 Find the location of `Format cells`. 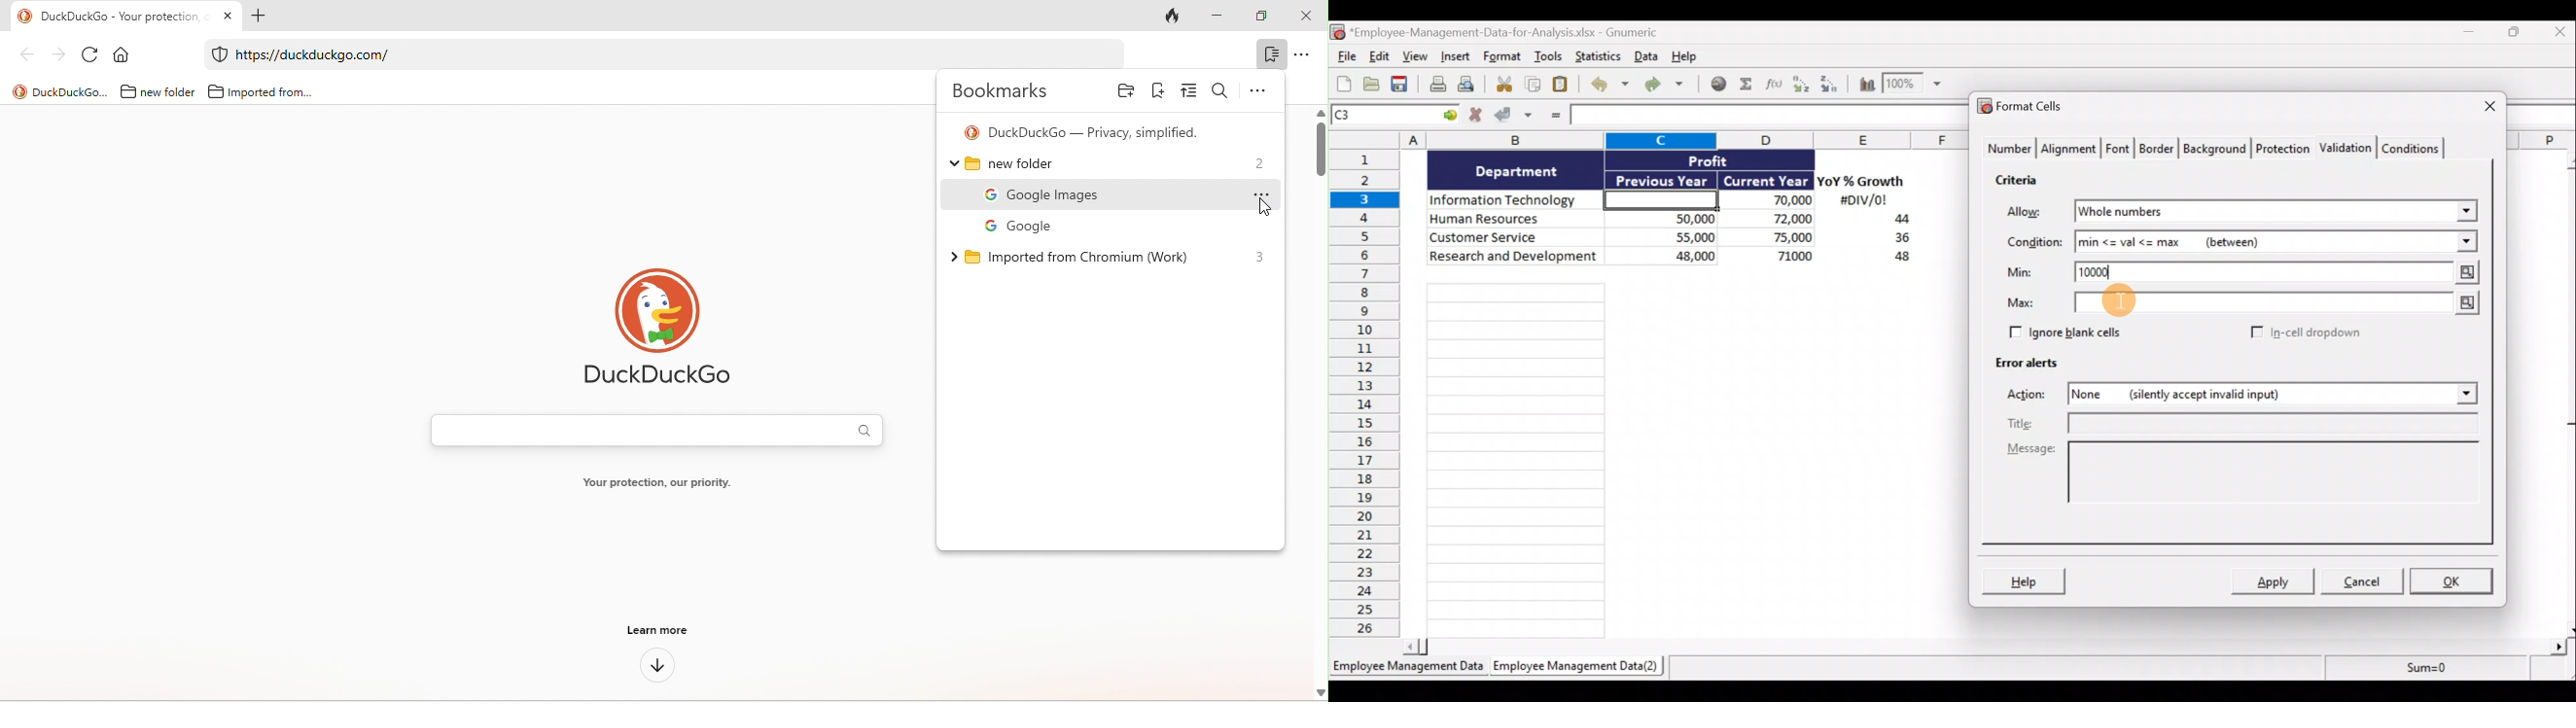

Format cells is located at coordinates (2024, 108).